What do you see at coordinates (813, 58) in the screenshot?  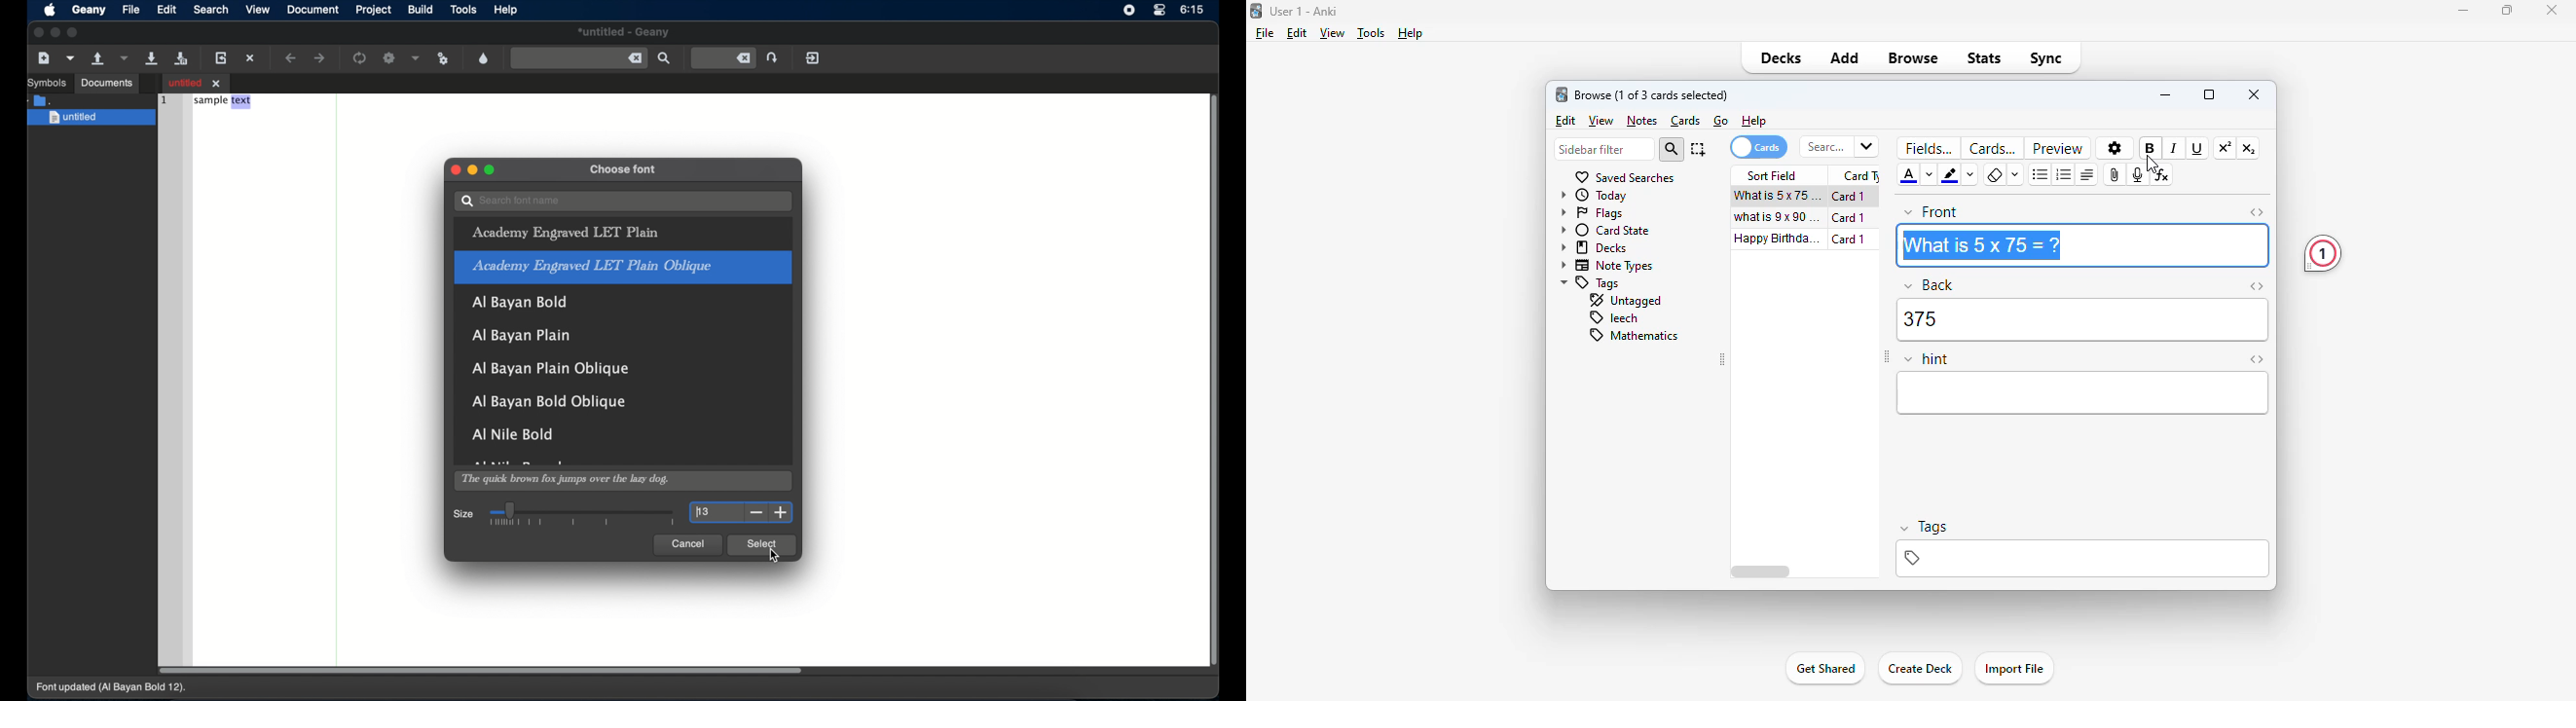 I see `quit geany` at bounding box center [813, 58].